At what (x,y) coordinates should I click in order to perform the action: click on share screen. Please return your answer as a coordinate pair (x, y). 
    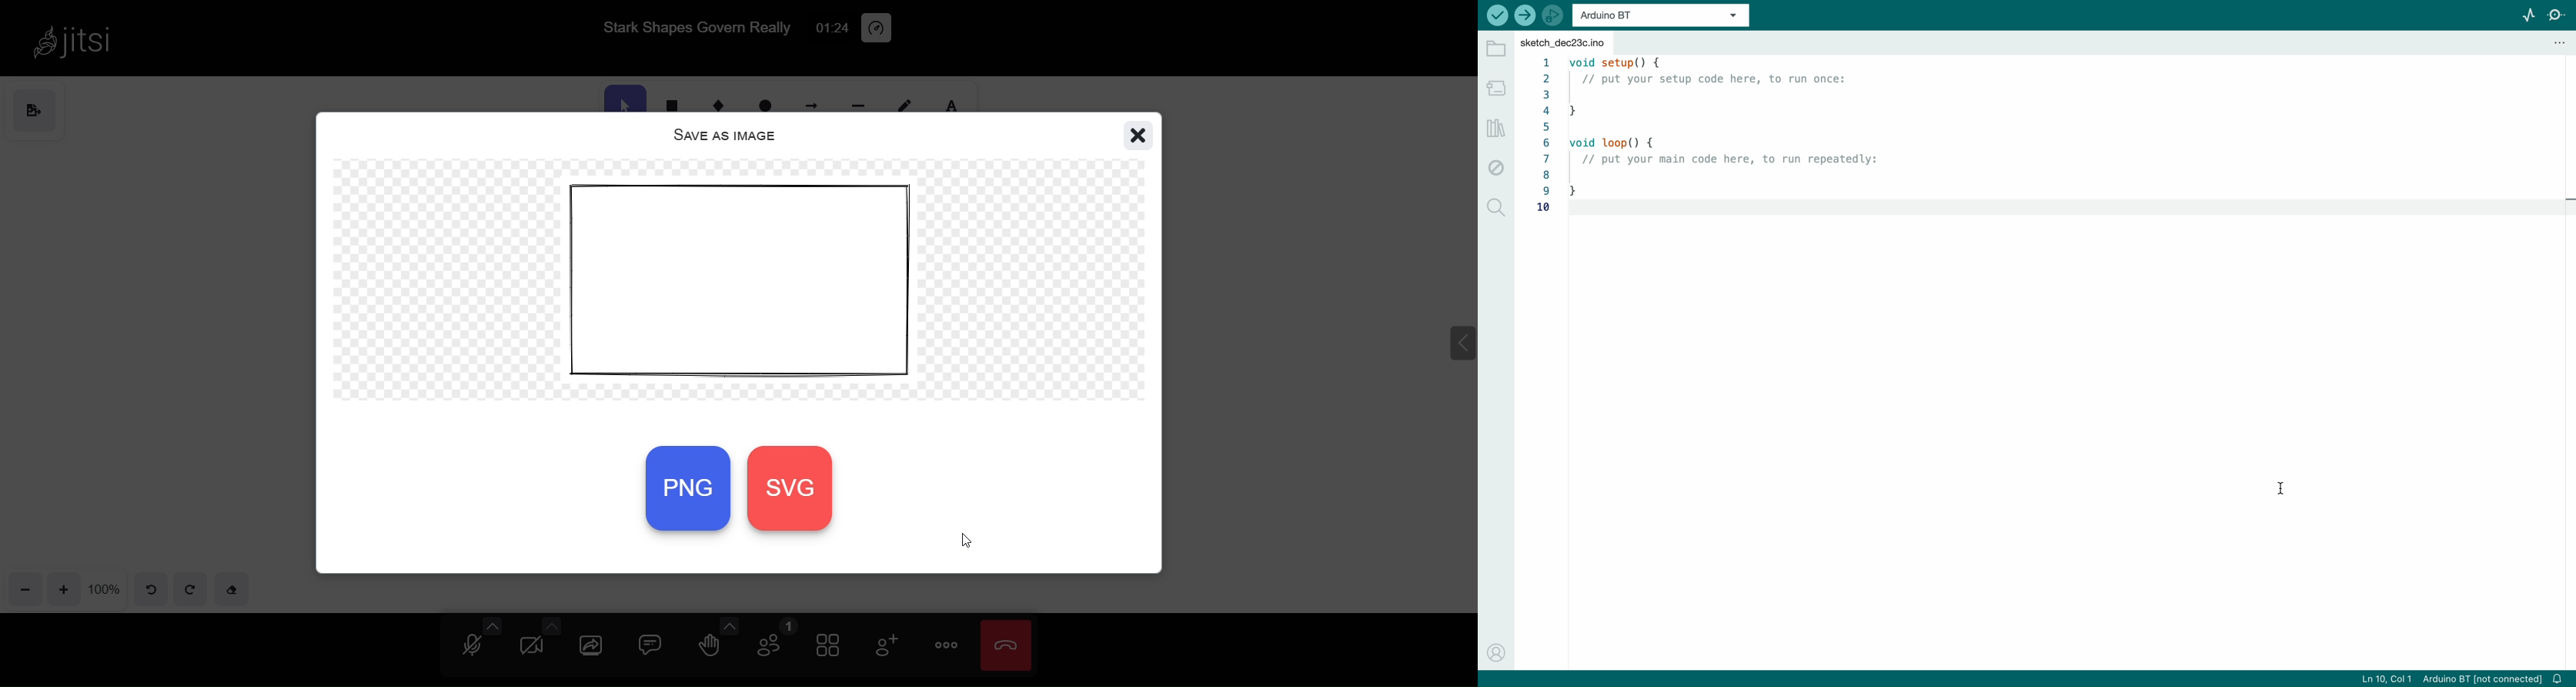
    Looking at the image, I should click on (590, 645).